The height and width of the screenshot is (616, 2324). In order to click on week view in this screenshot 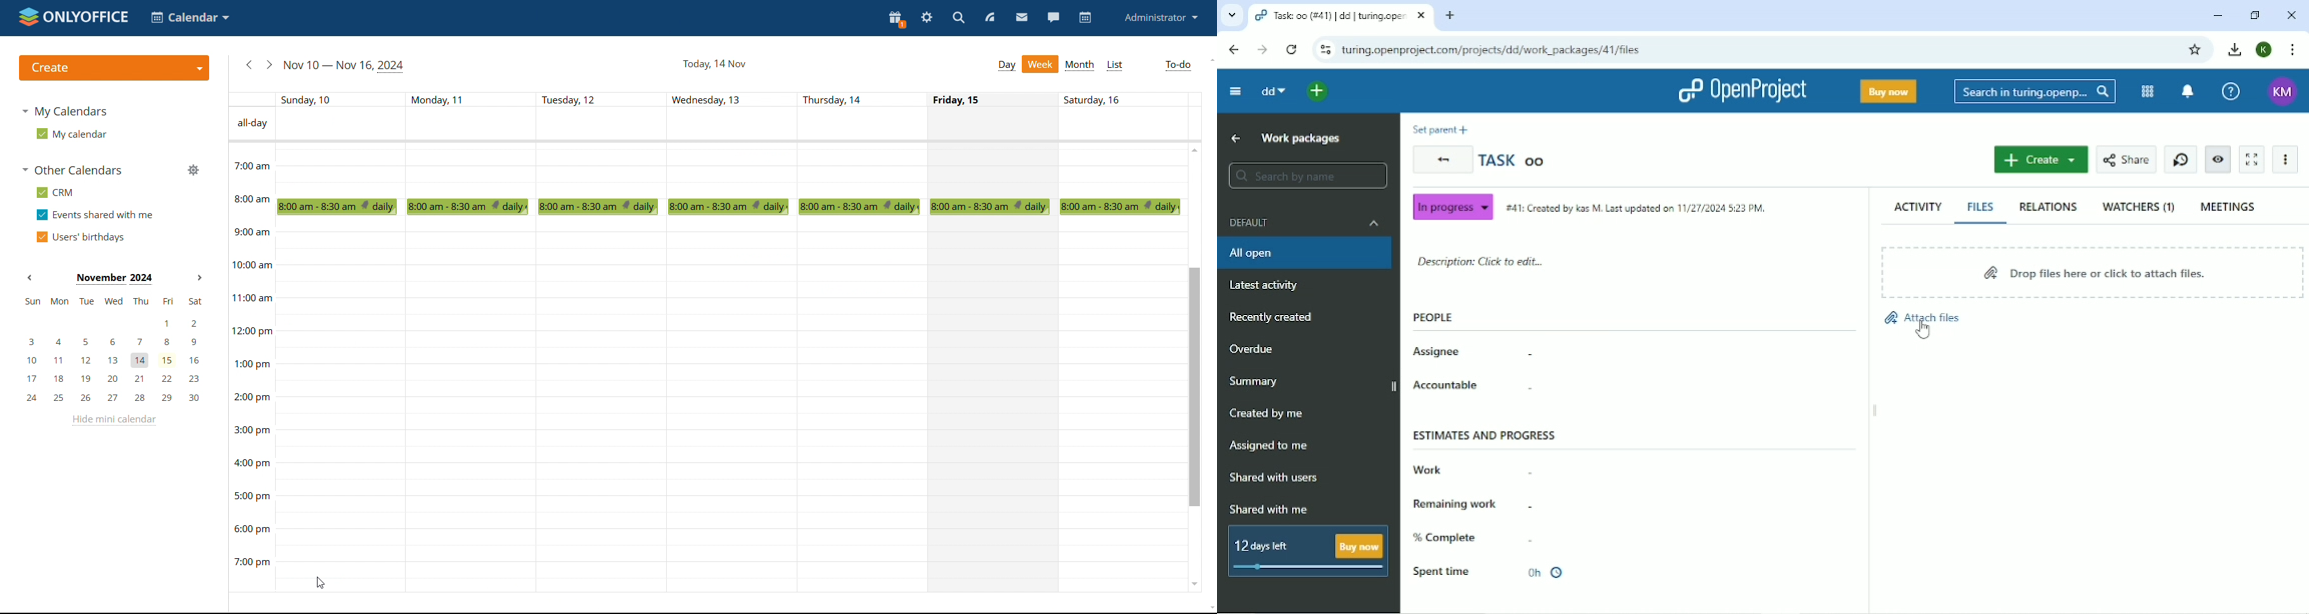, I will do `click(1042, 64)`.